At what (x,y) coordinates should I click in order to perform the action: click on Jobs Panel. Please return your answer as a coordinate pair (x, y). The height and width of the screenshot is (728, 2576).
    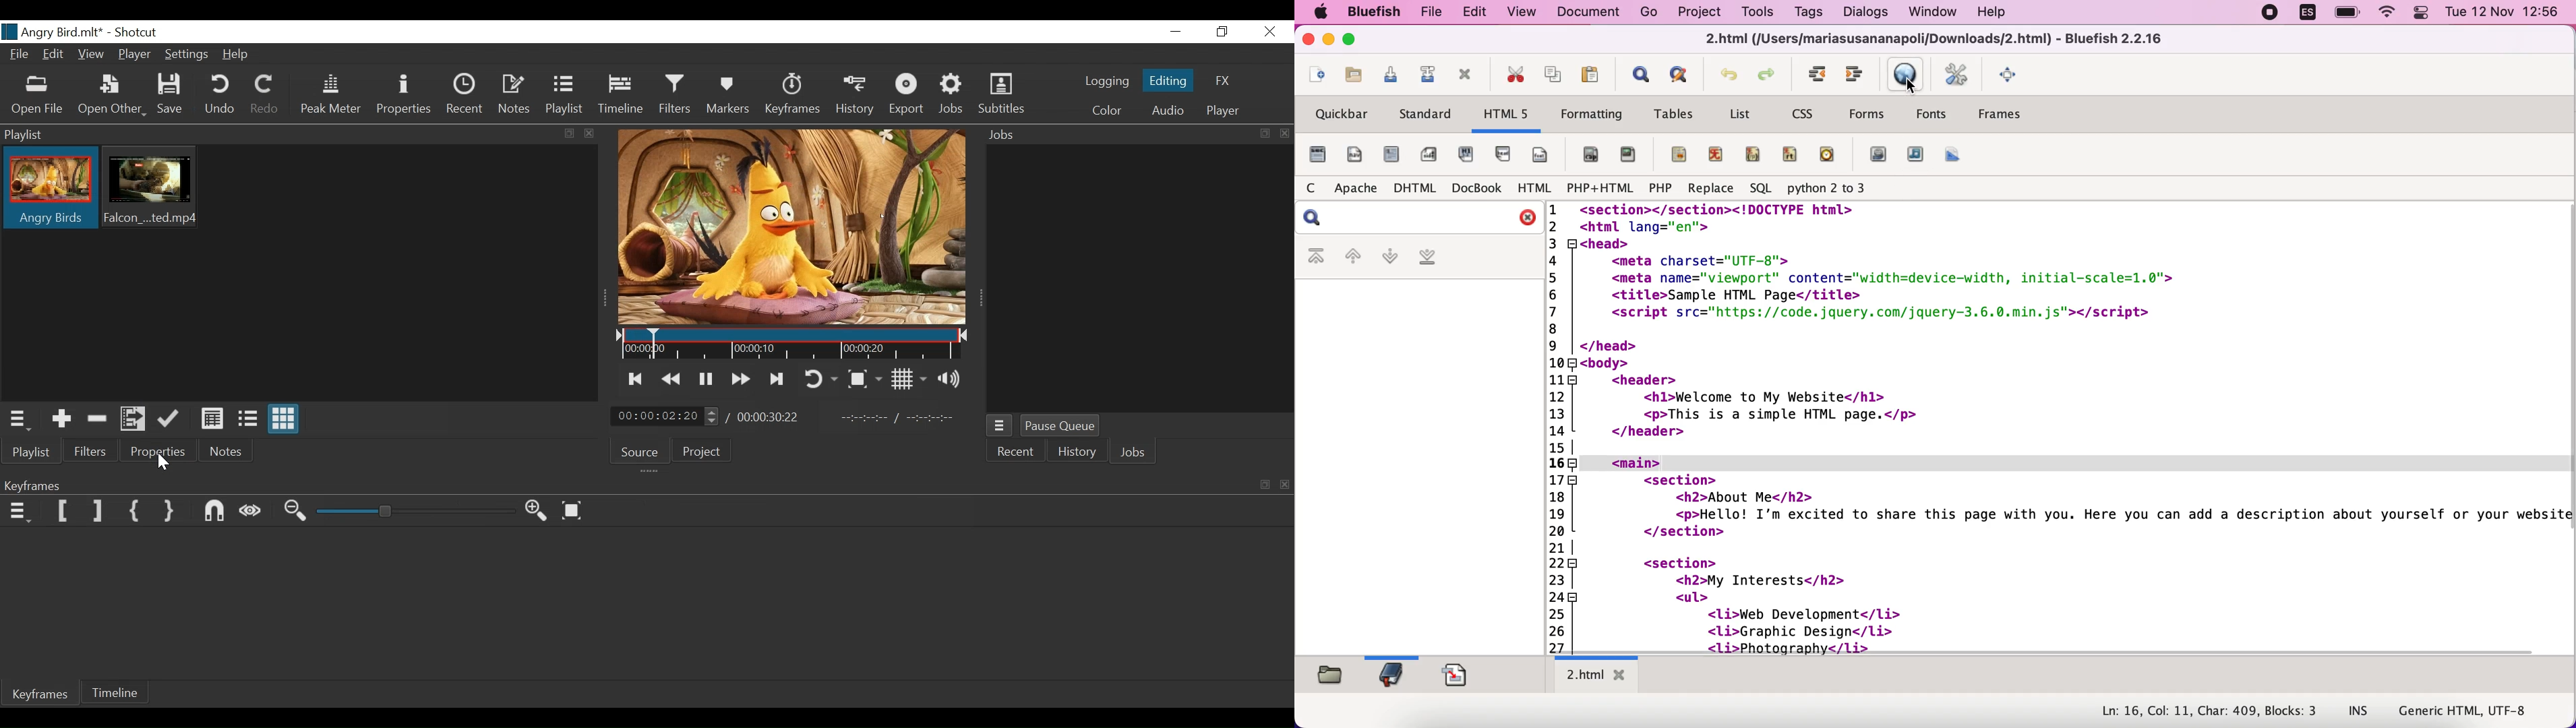
    Looking at the image, I should click on (1142, 279).